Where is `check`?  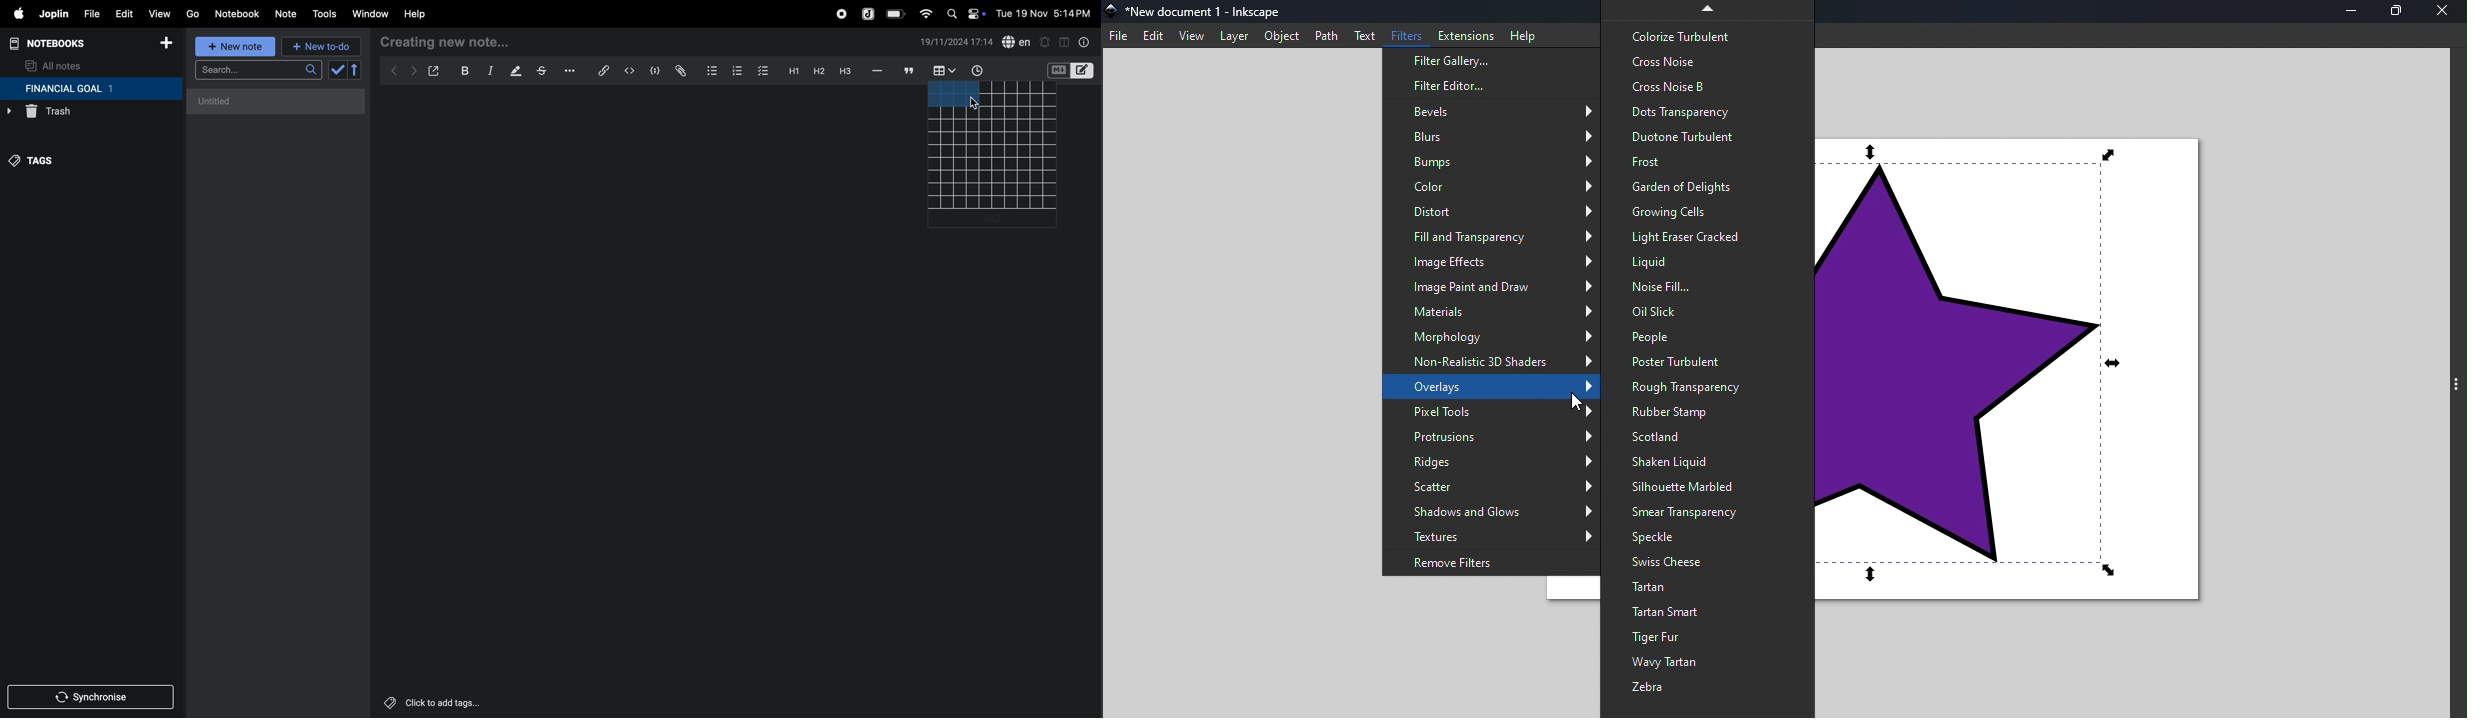
check is located at coordinates (336, 70).